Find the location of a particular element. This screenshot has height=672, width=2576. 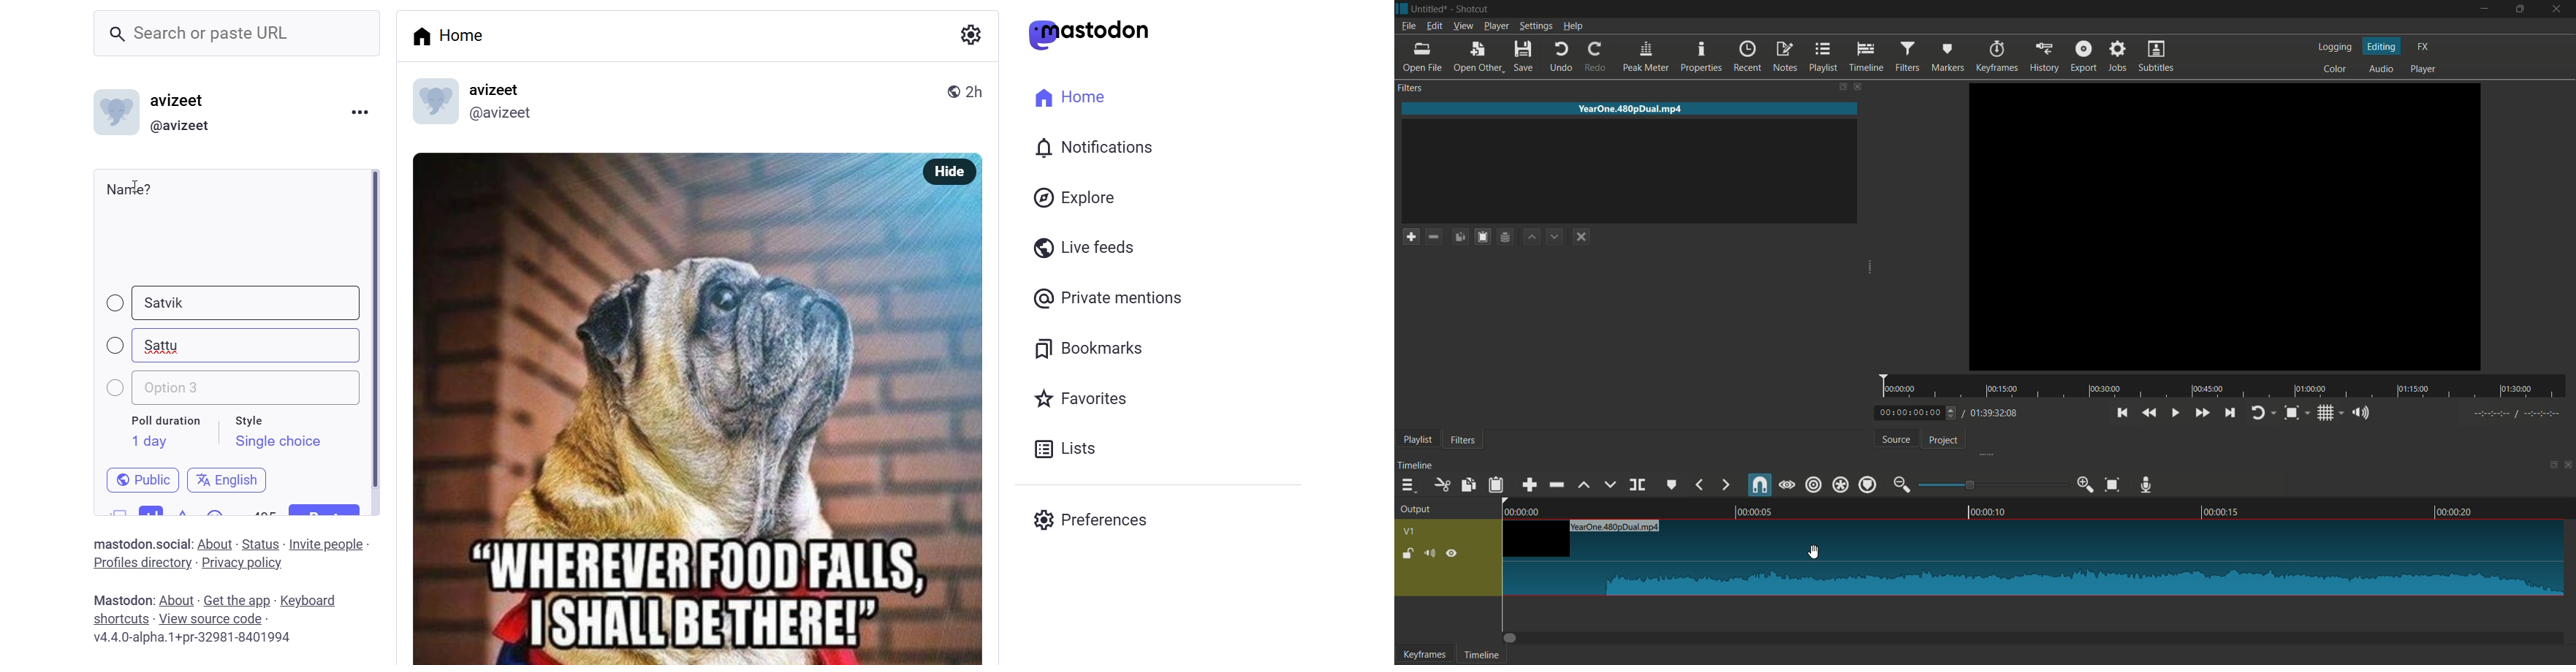

invite people is located at coordinates (330, 544).